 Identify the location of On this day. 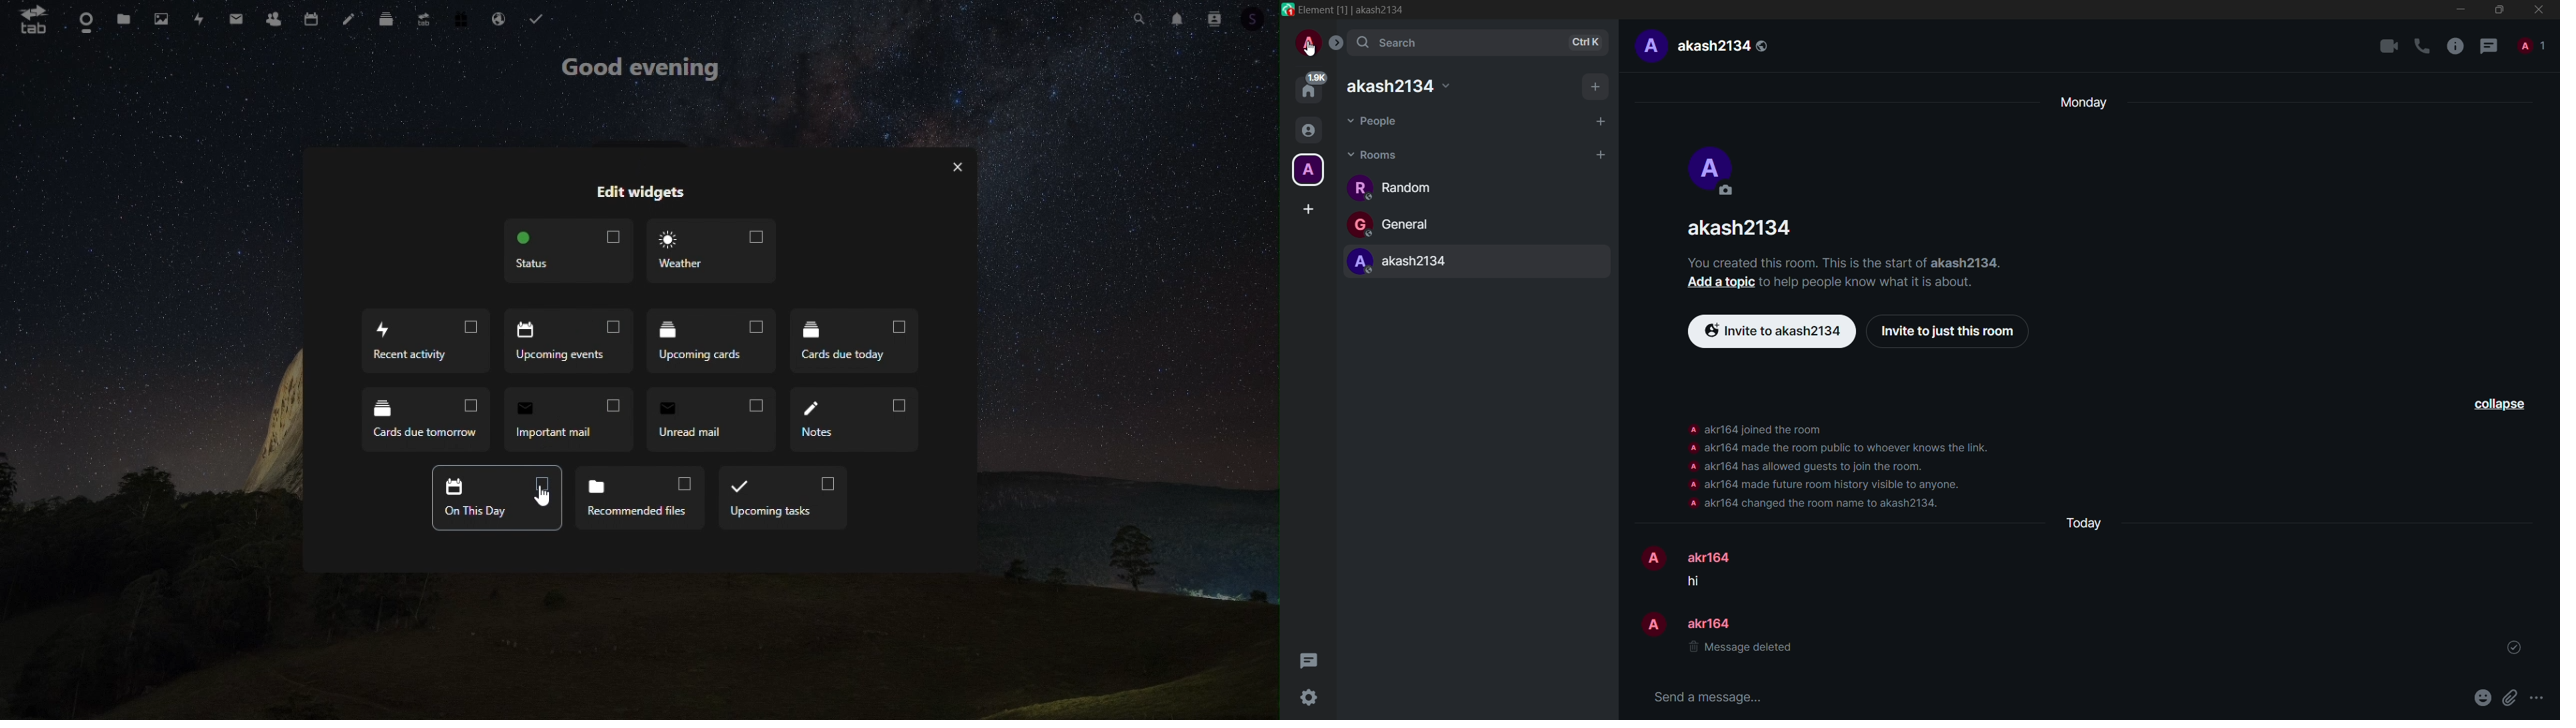
(497, 497).